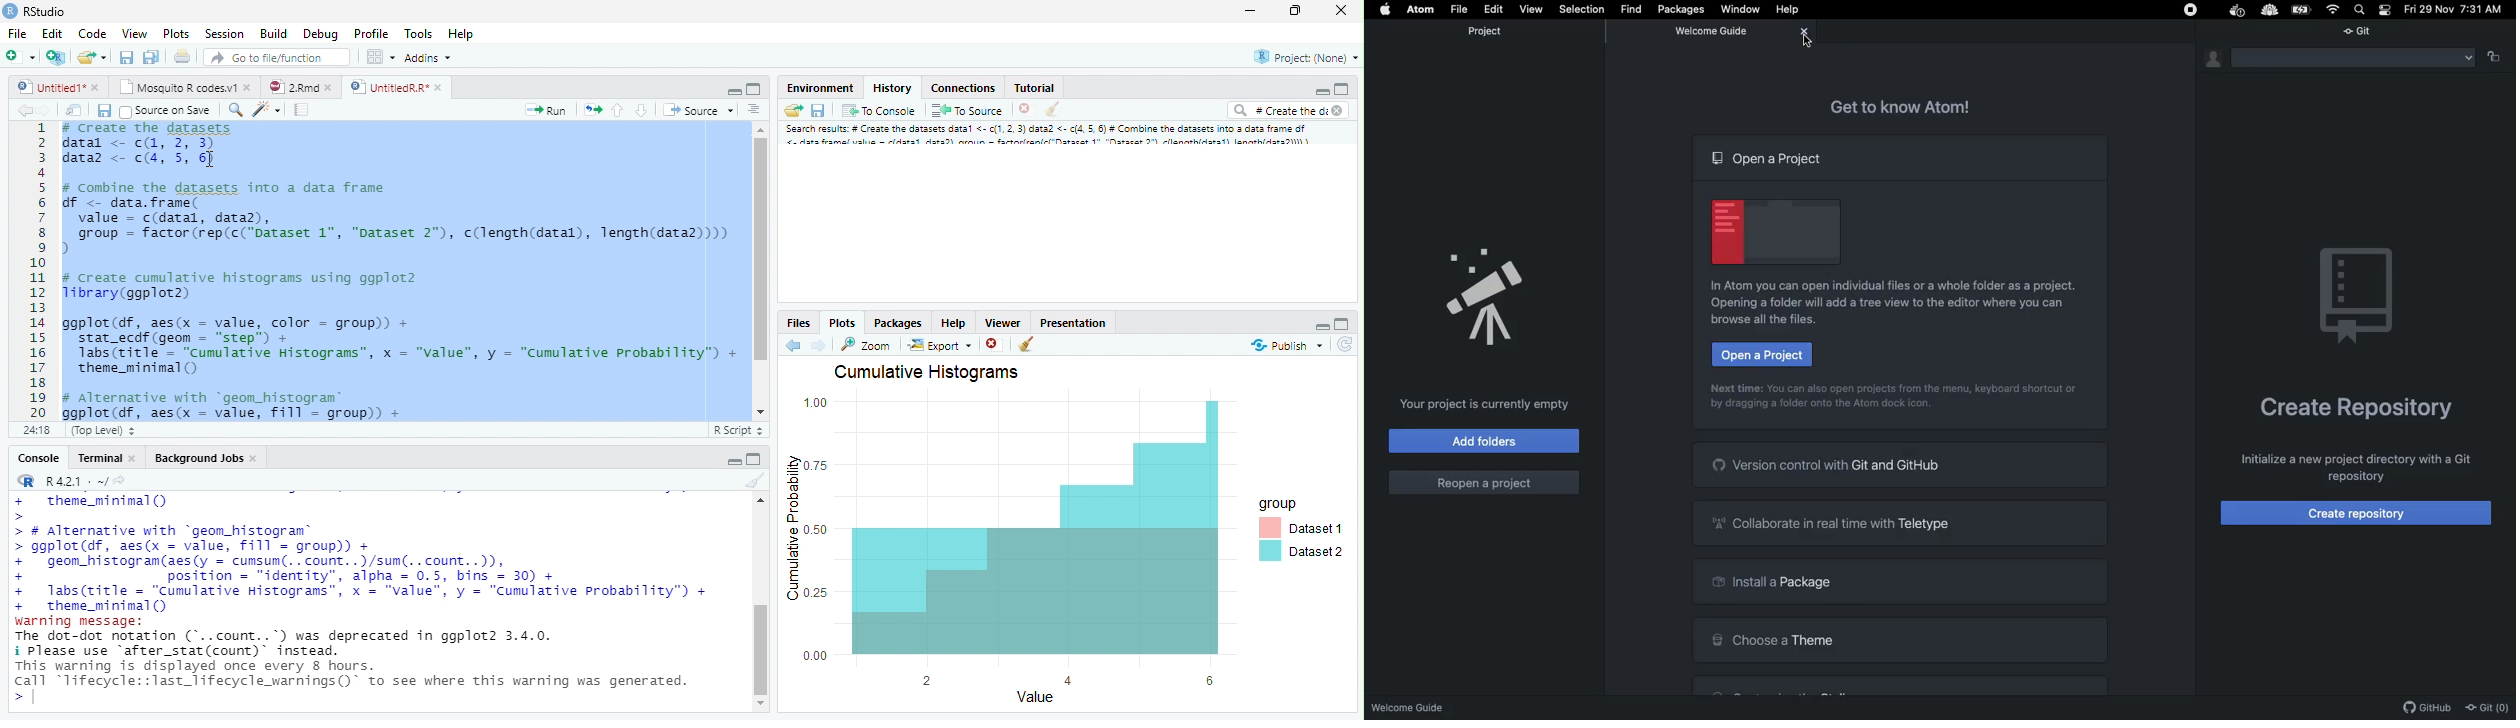 The width and height of the screenshot is (2520, 728). I want to click on File, so click(1461, 10).